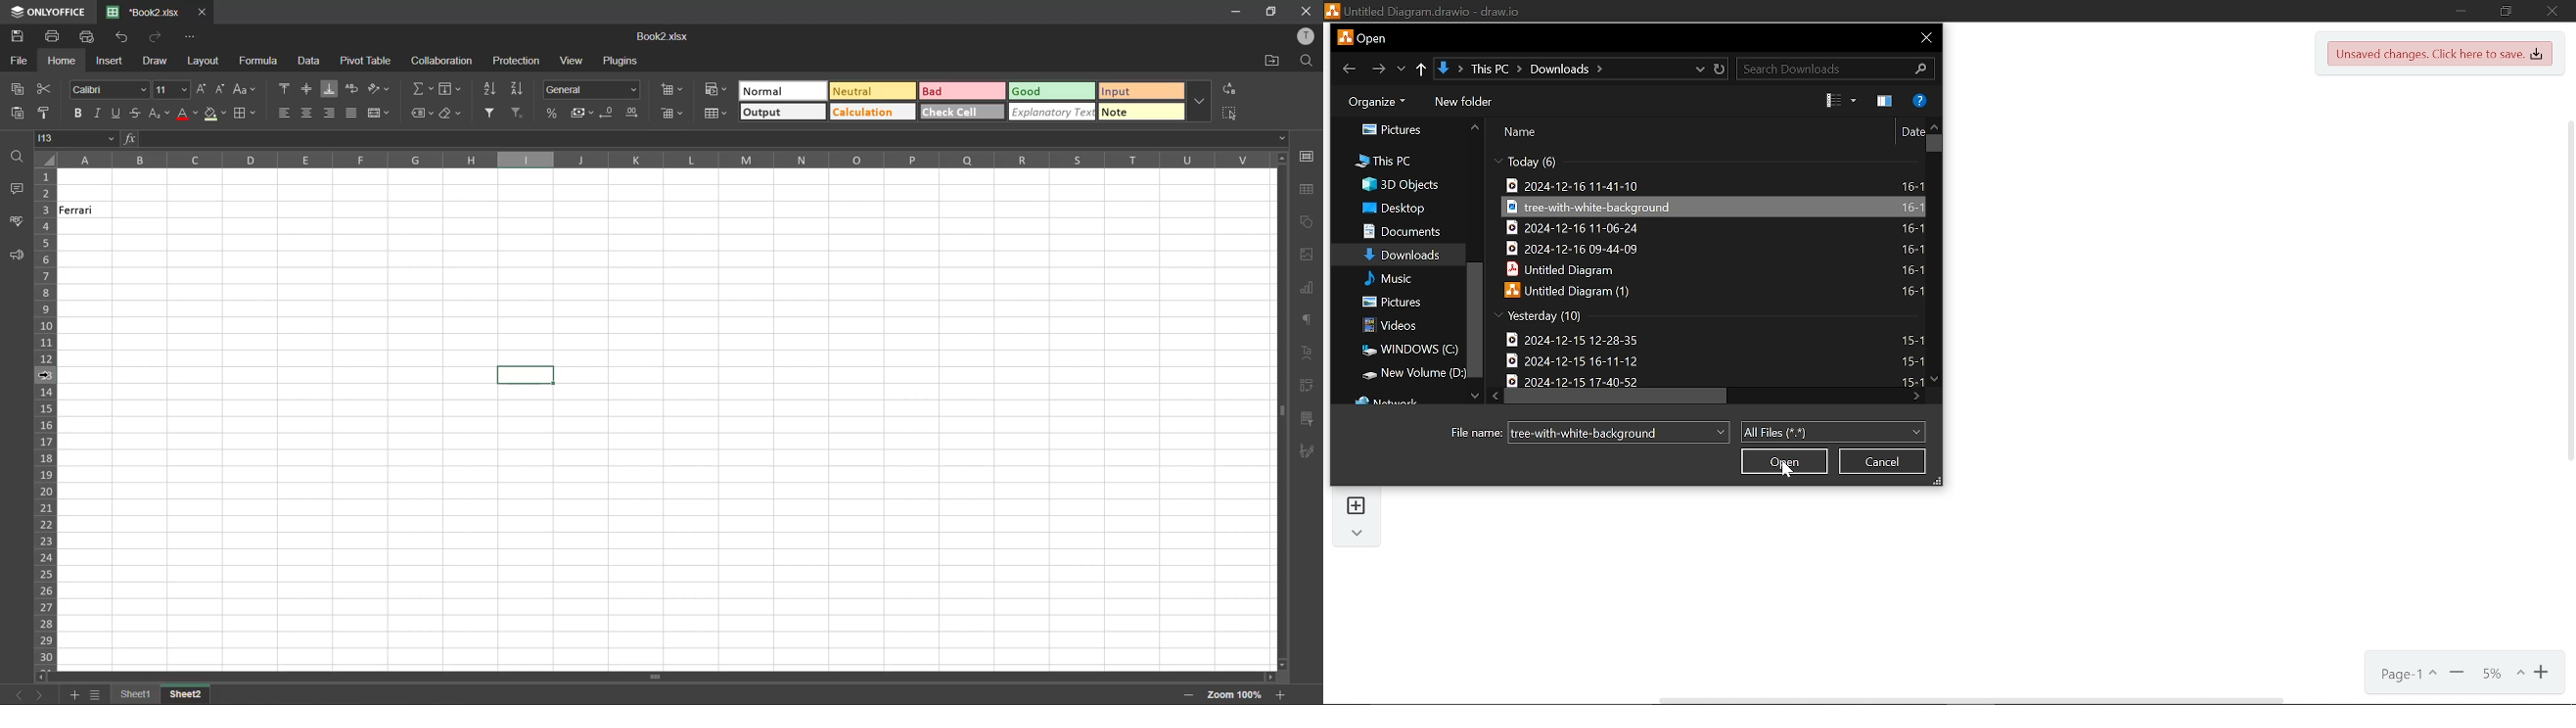  Describe the element at coordinates (2502, 672) in the screenshot. I see `Current zoom` at that location.